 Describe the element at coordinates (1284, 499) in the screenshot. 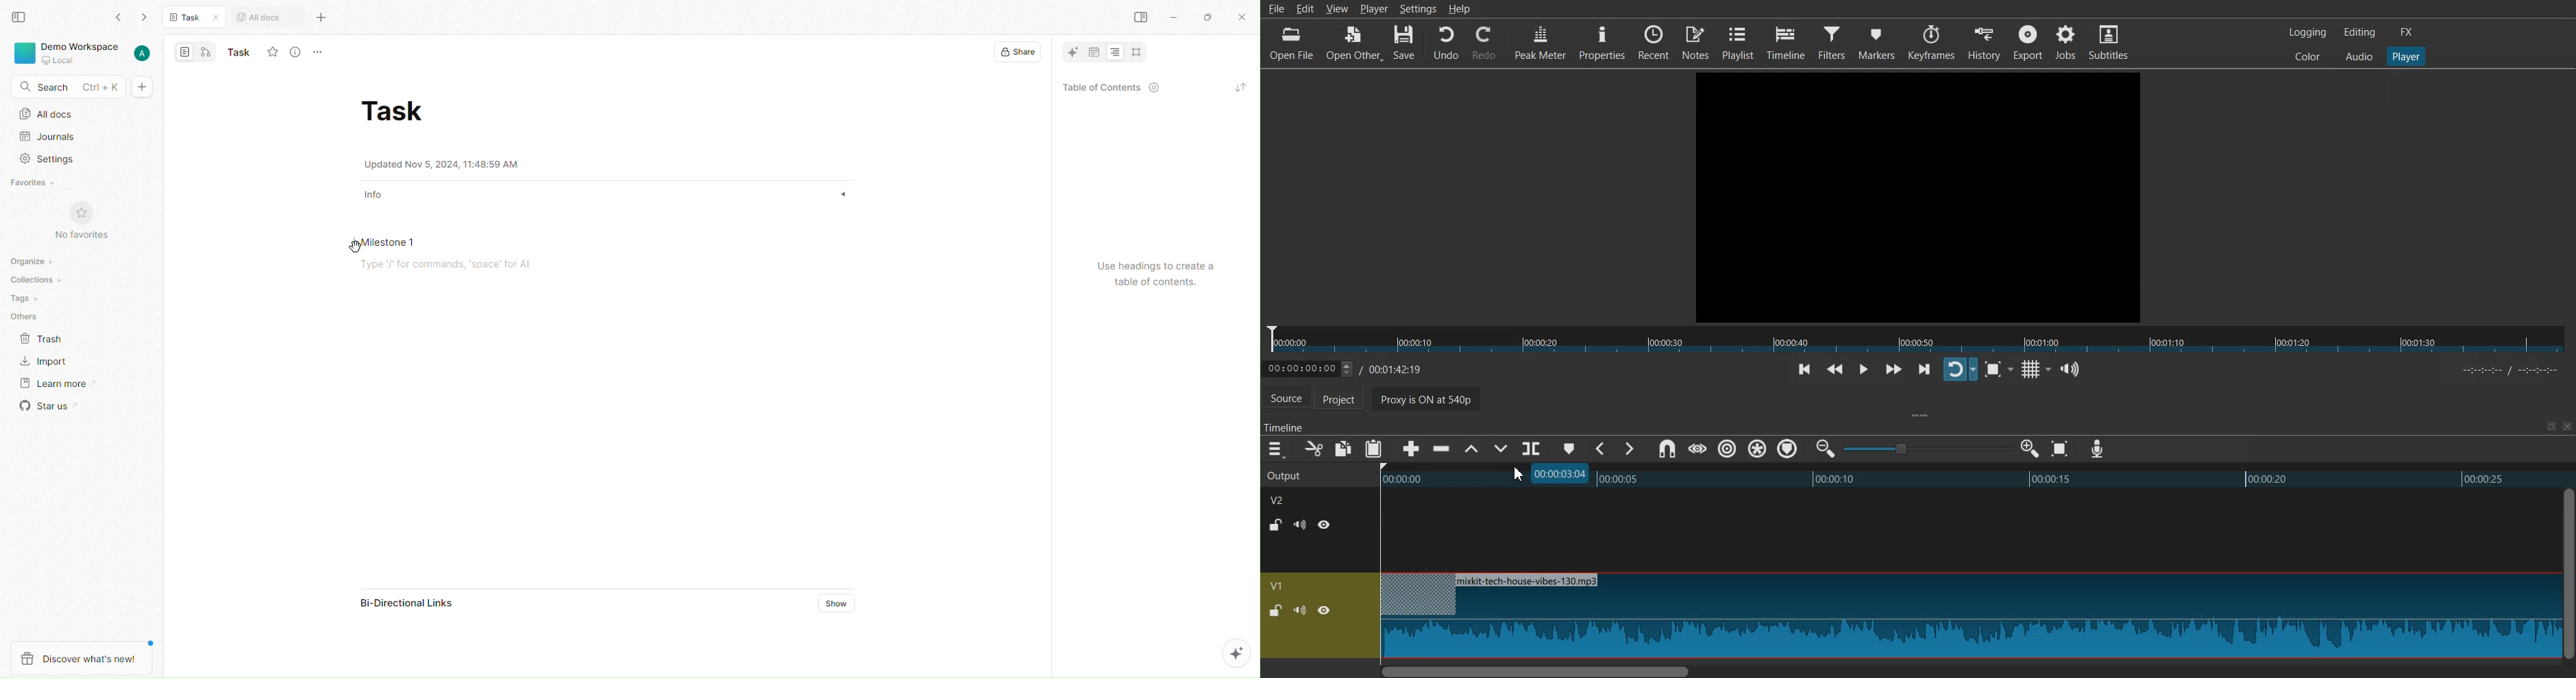

I see `V2` at that location.